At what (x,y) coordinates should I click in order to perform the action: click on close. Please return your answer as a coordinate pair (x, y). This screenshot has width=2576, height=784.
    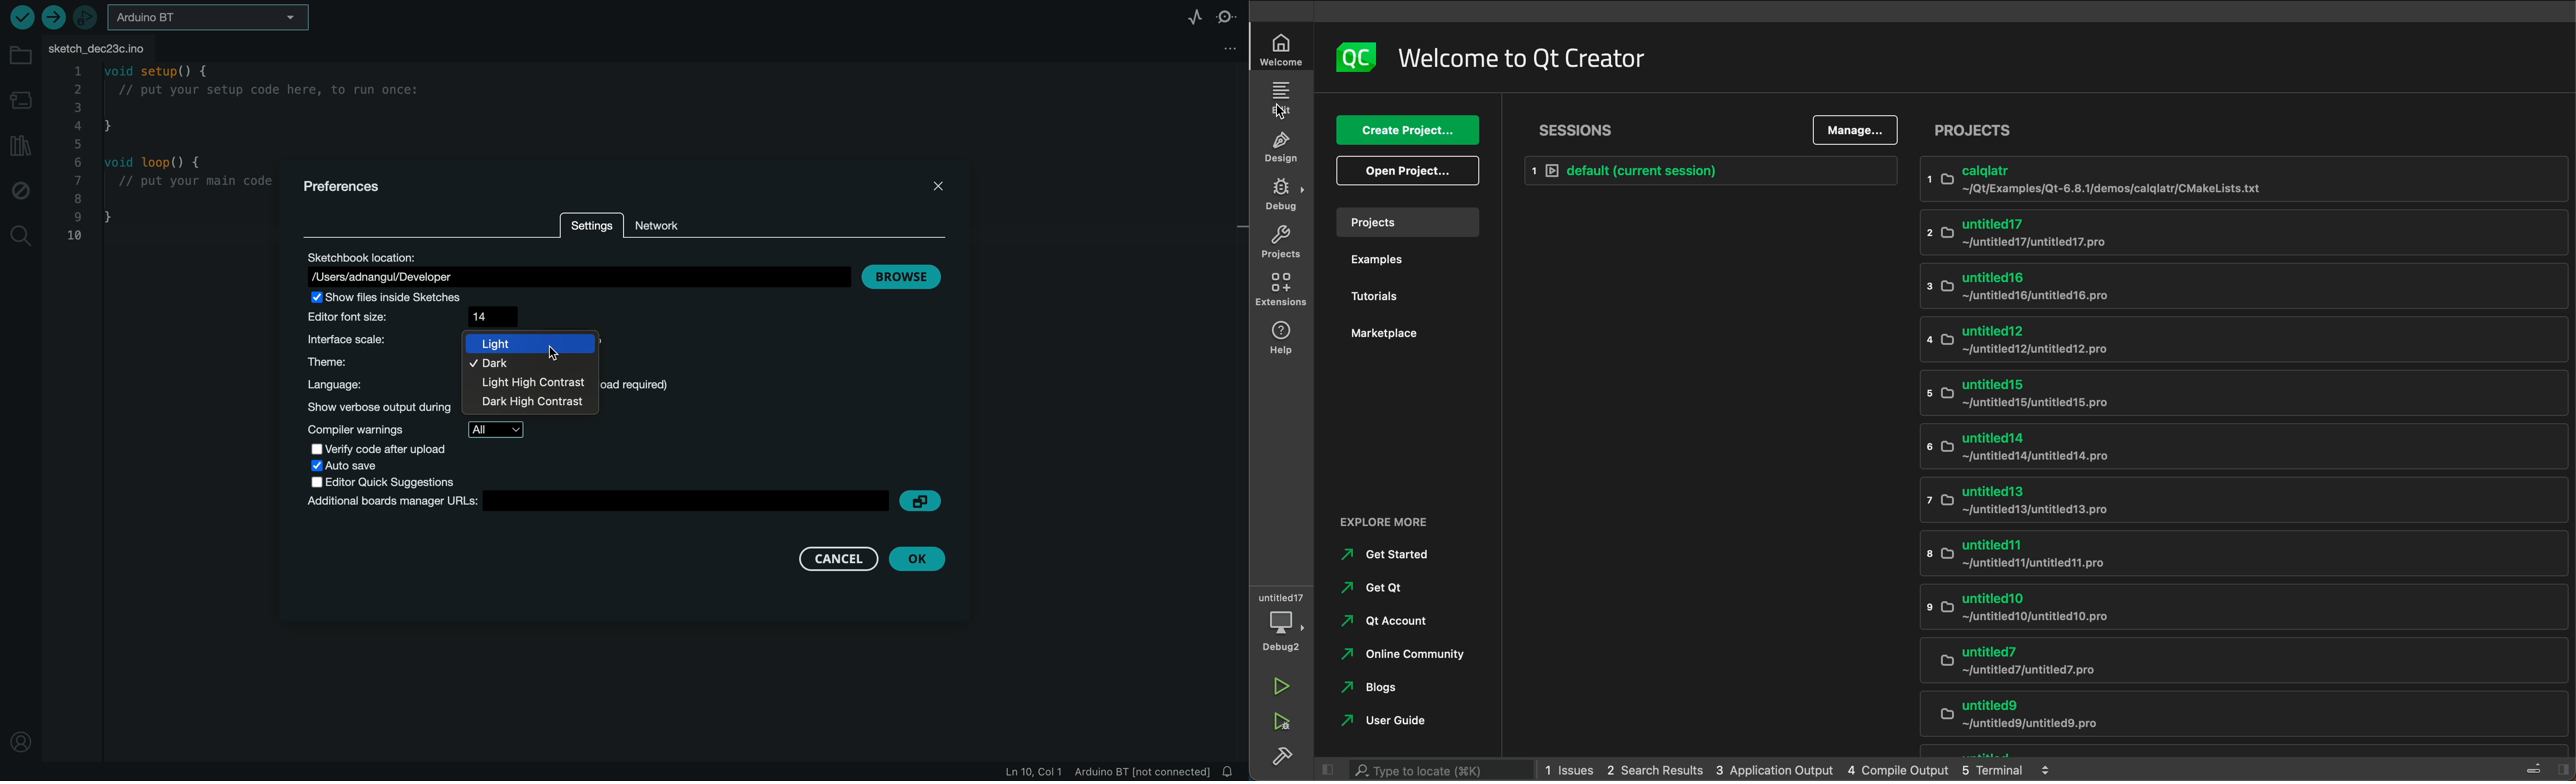
    Looking at the image, I should click on (938, 186).